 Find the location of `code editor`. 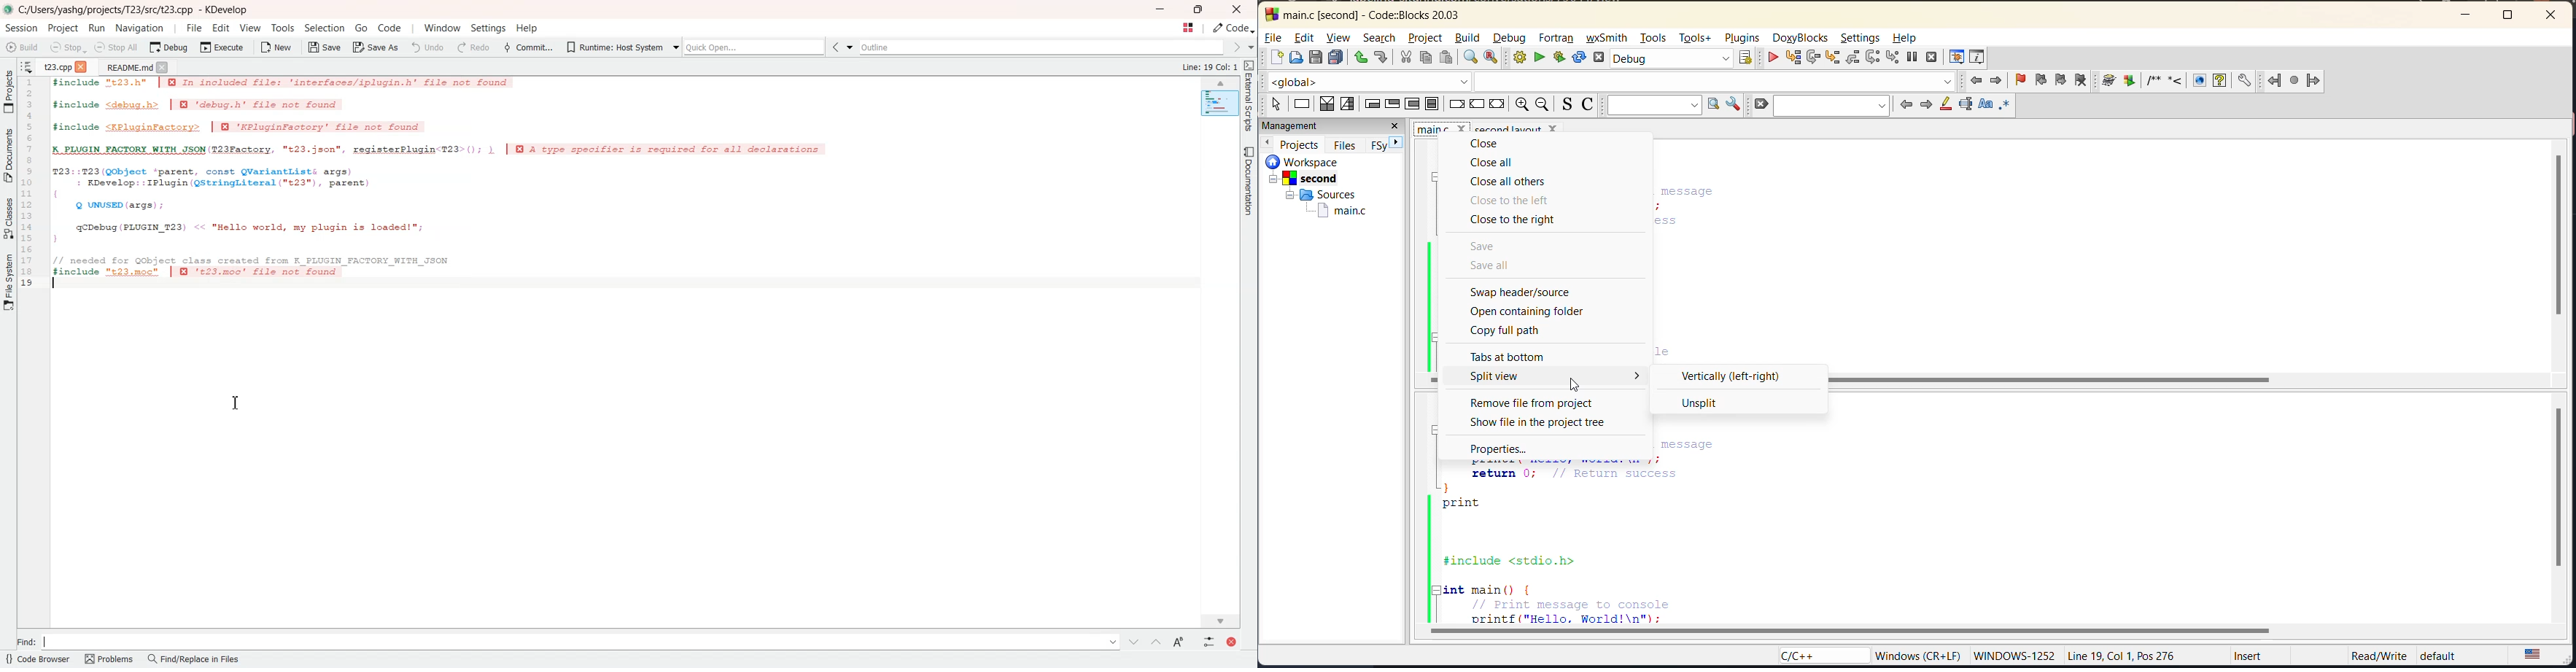

code editor is located at coordinates (1667, 542).